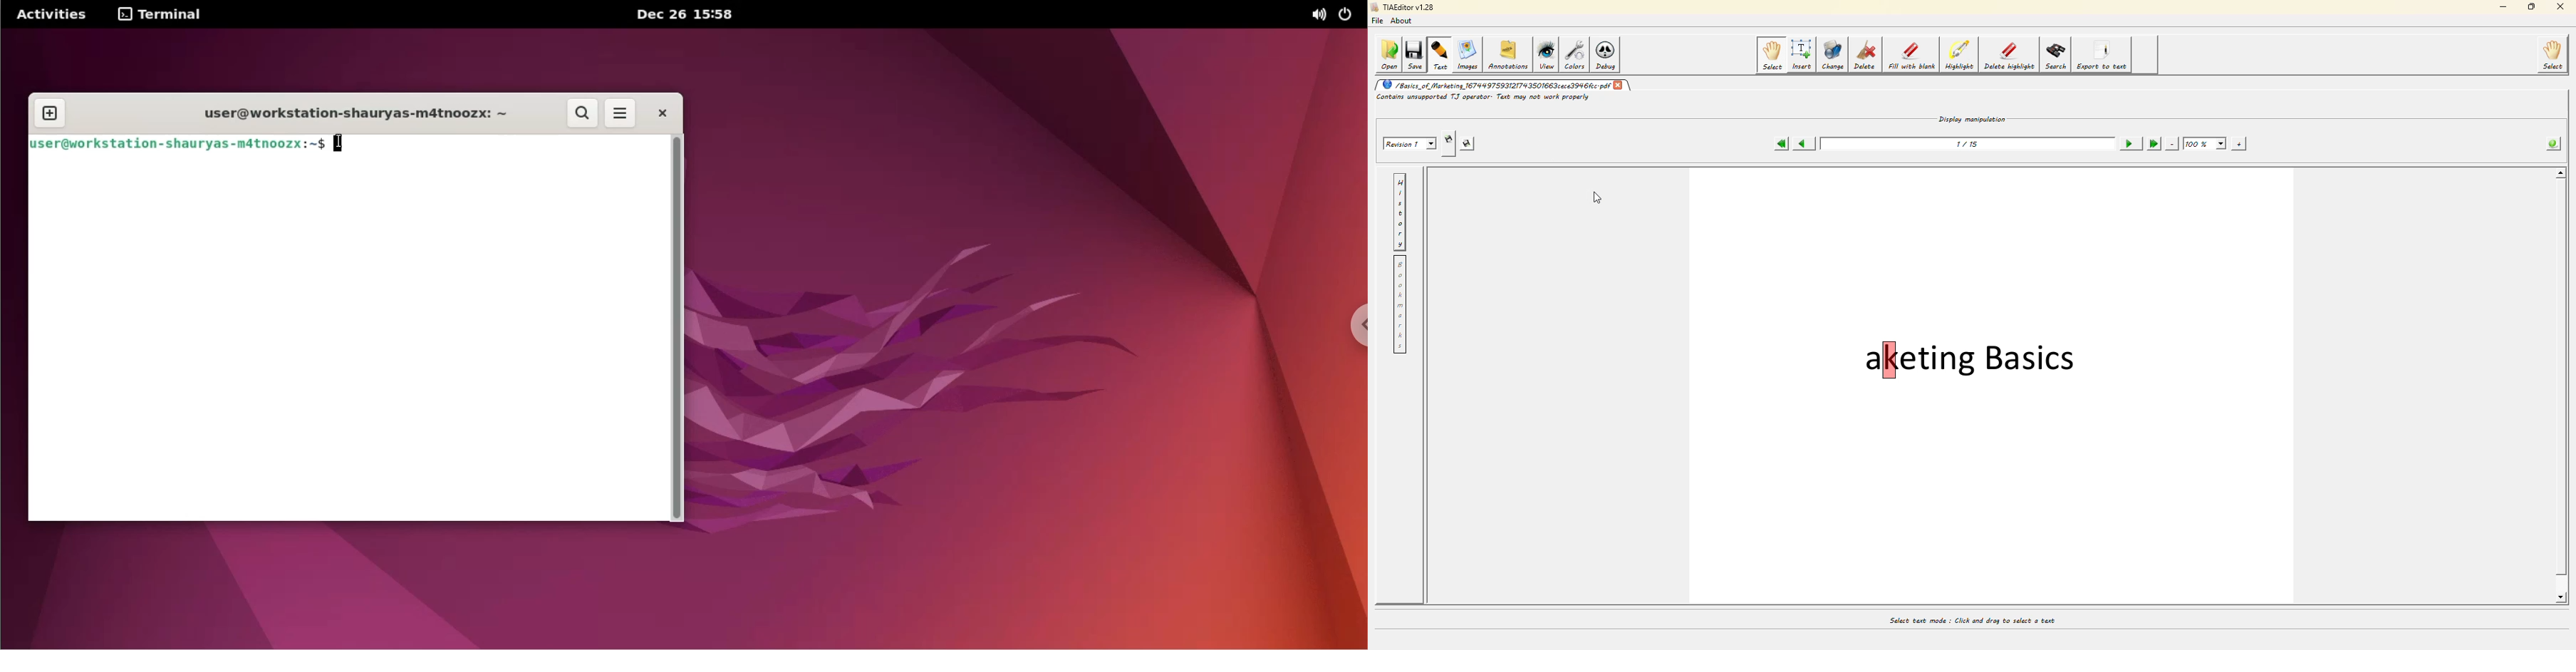 The height and width of the screenshot is (672, 2576). Describe the element at coordinates (180, 145) in the screenshot. I see `user@workstation-shauryas-m4tnoozx:~$` at that location.